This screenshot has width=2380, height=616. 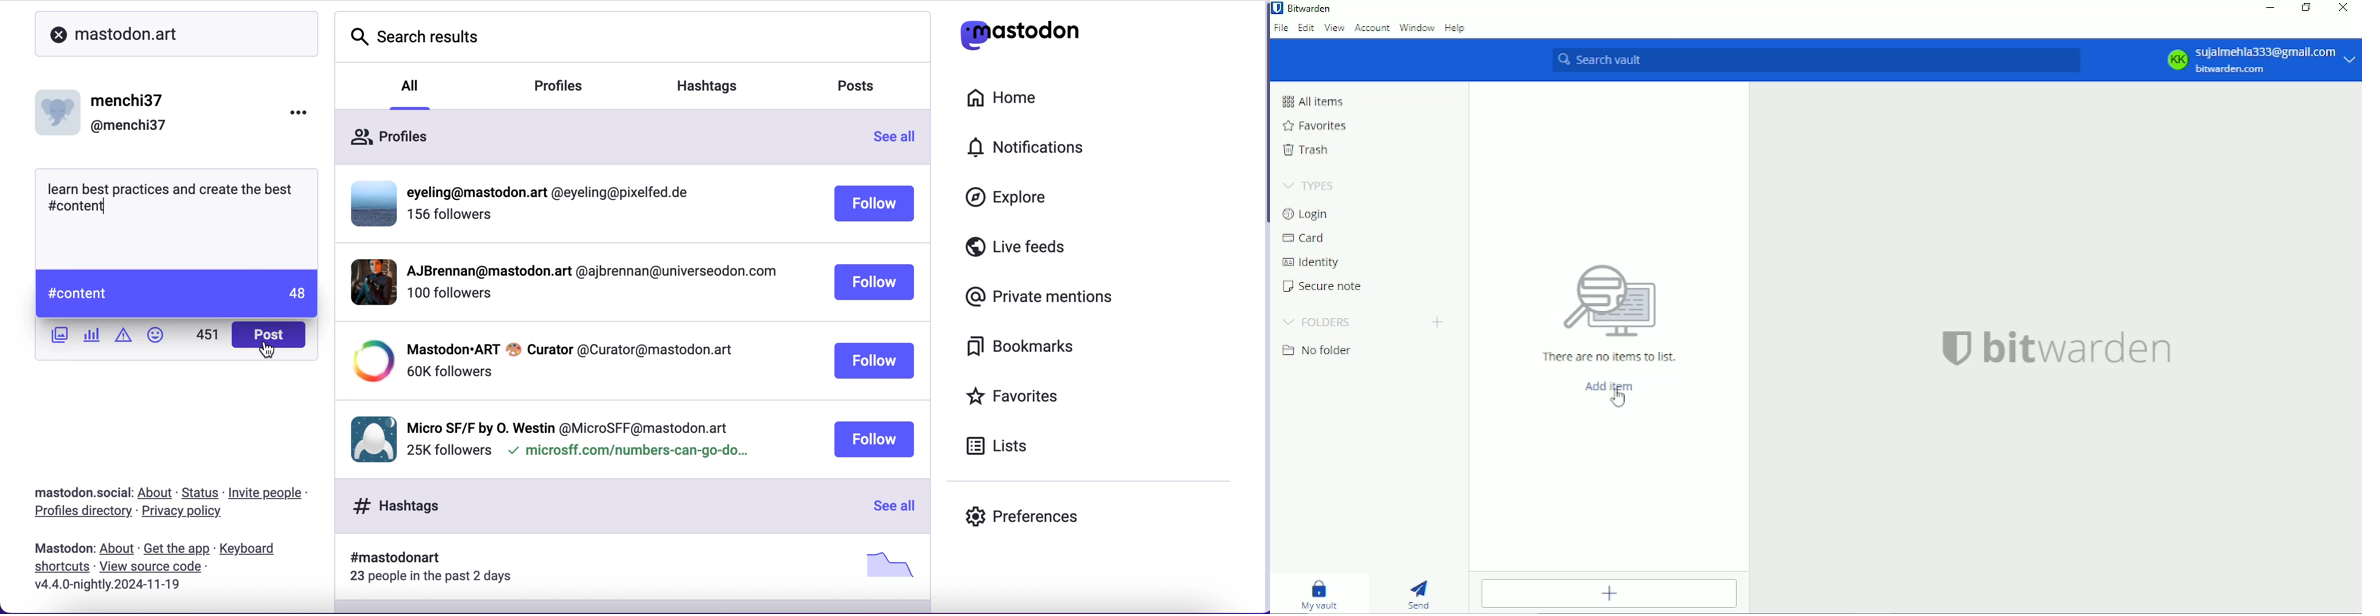 I want to click on bitwarden, so click(x=2052, y=351).